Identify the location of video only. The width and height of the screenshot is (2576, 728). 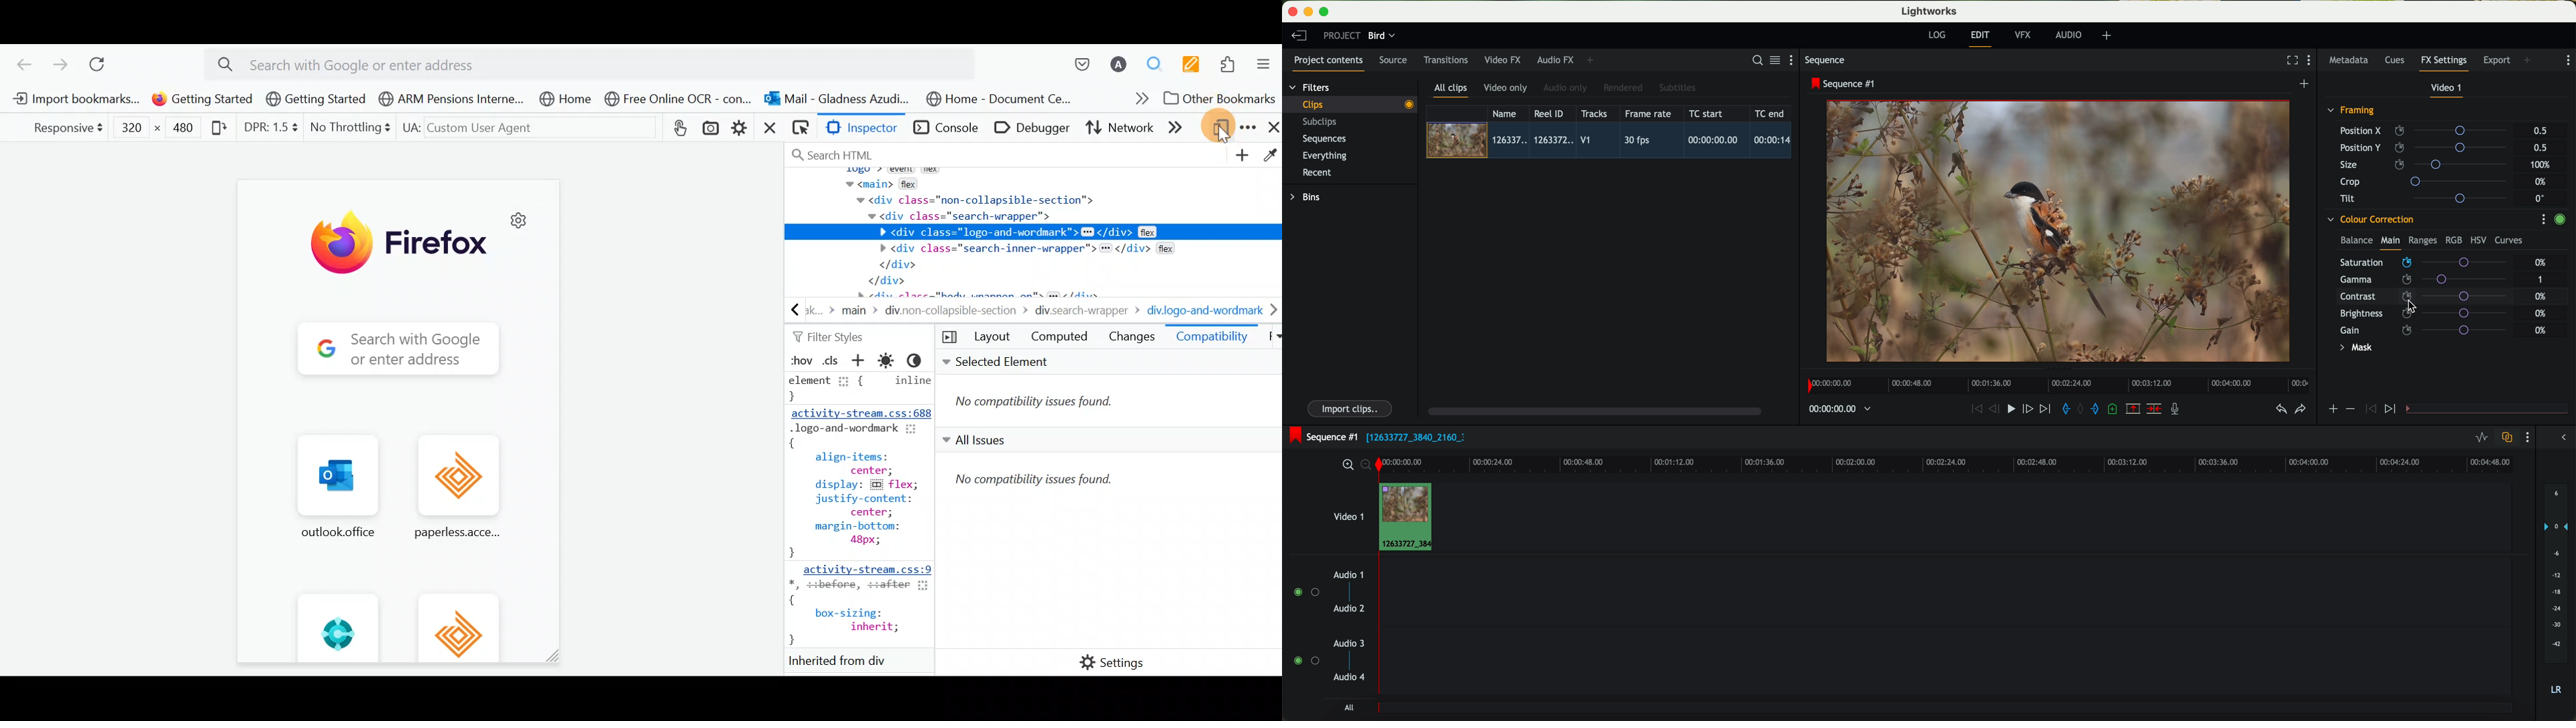
(1505, 88).